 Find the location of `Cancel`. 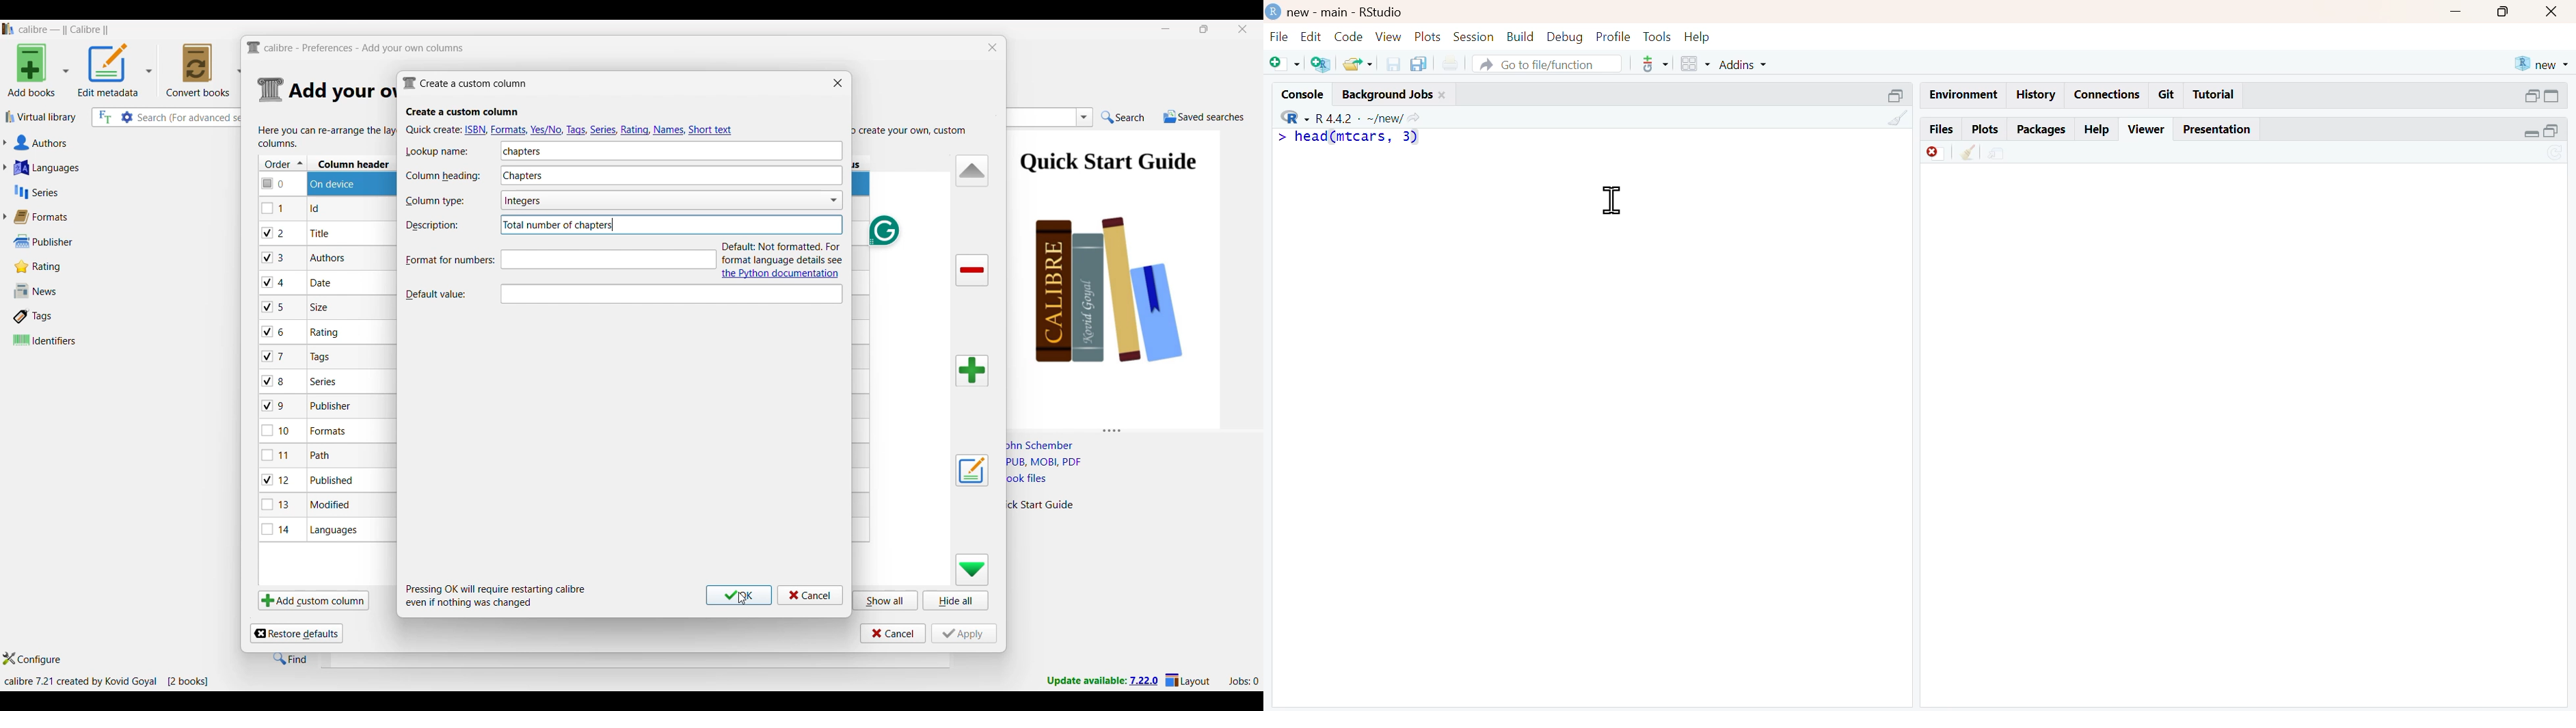

Cancel is located at coordinates (893, 633).